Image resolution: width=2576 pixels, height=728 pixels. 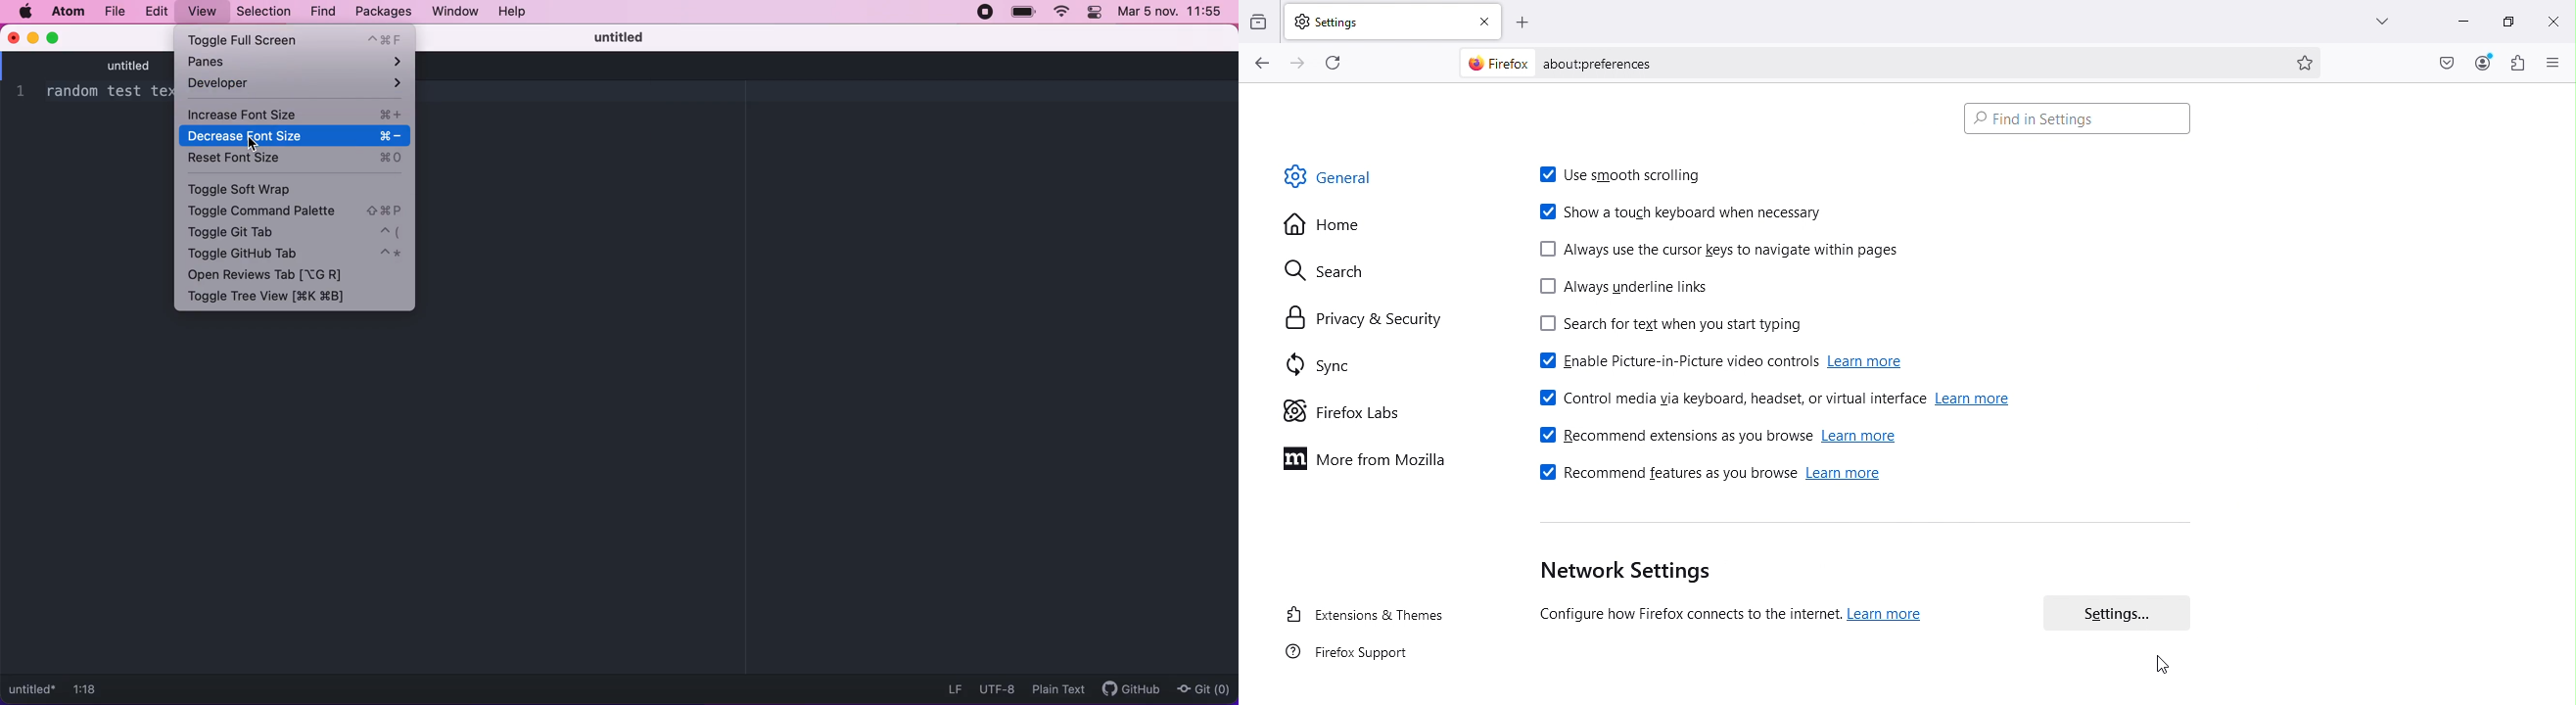 I want to click on Address bar, so click(x=1862, y=61).